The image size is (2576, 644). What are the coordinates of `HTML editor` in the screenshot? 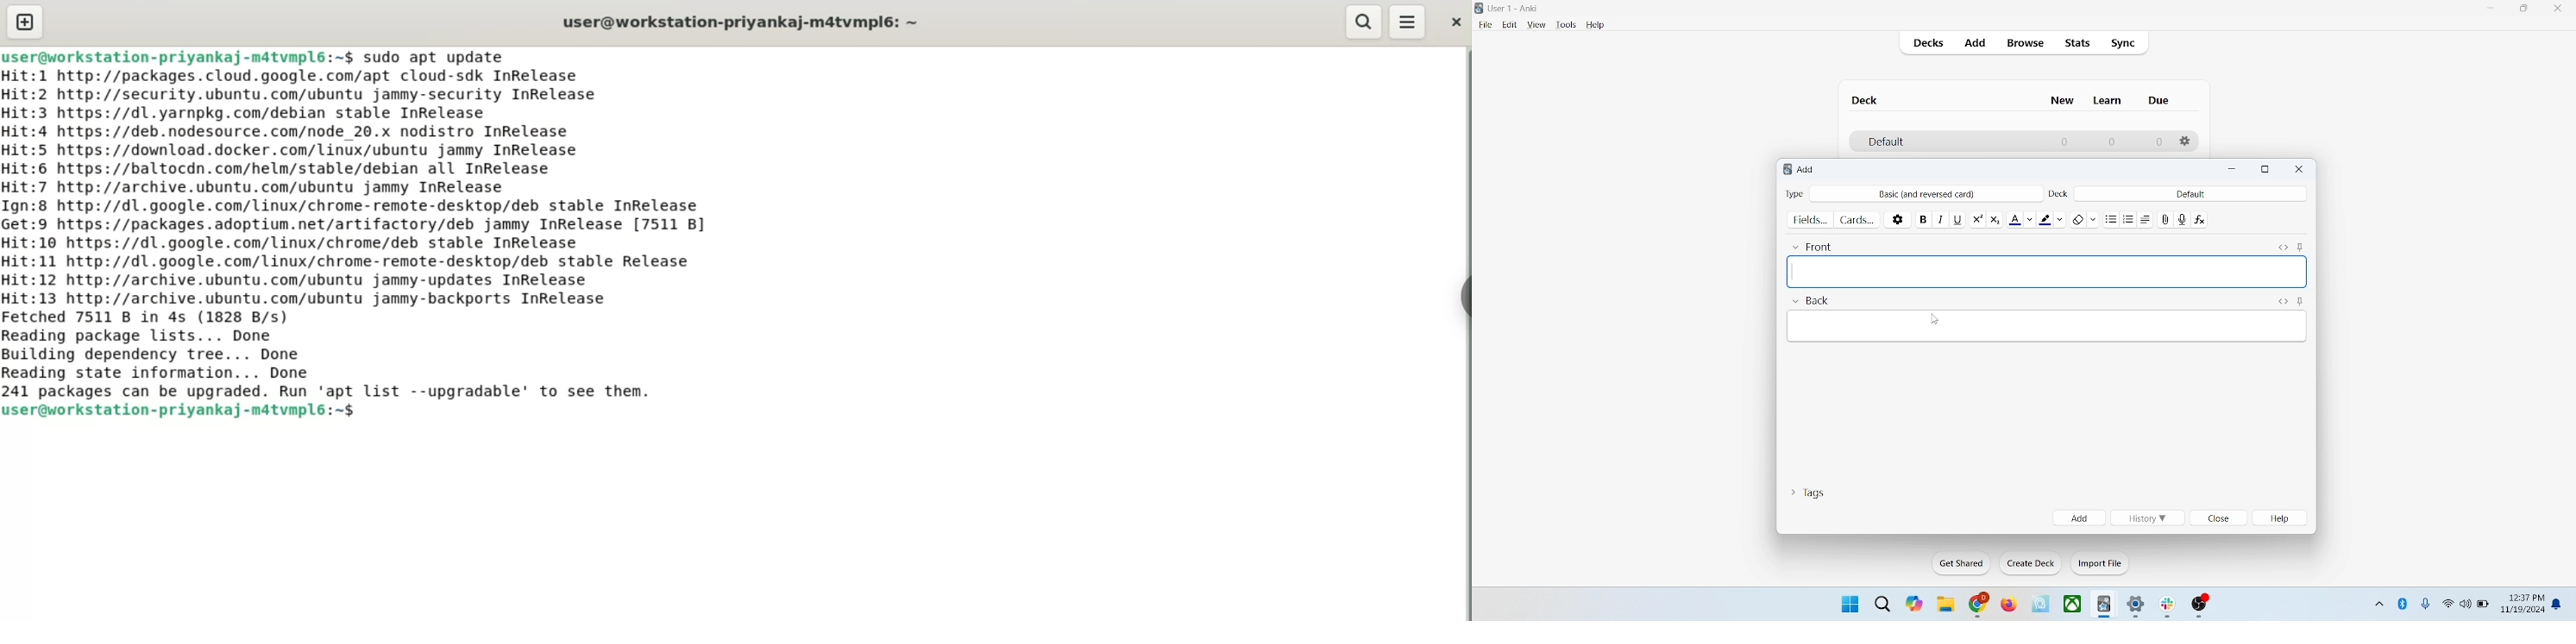 It's located at (2282, 300).